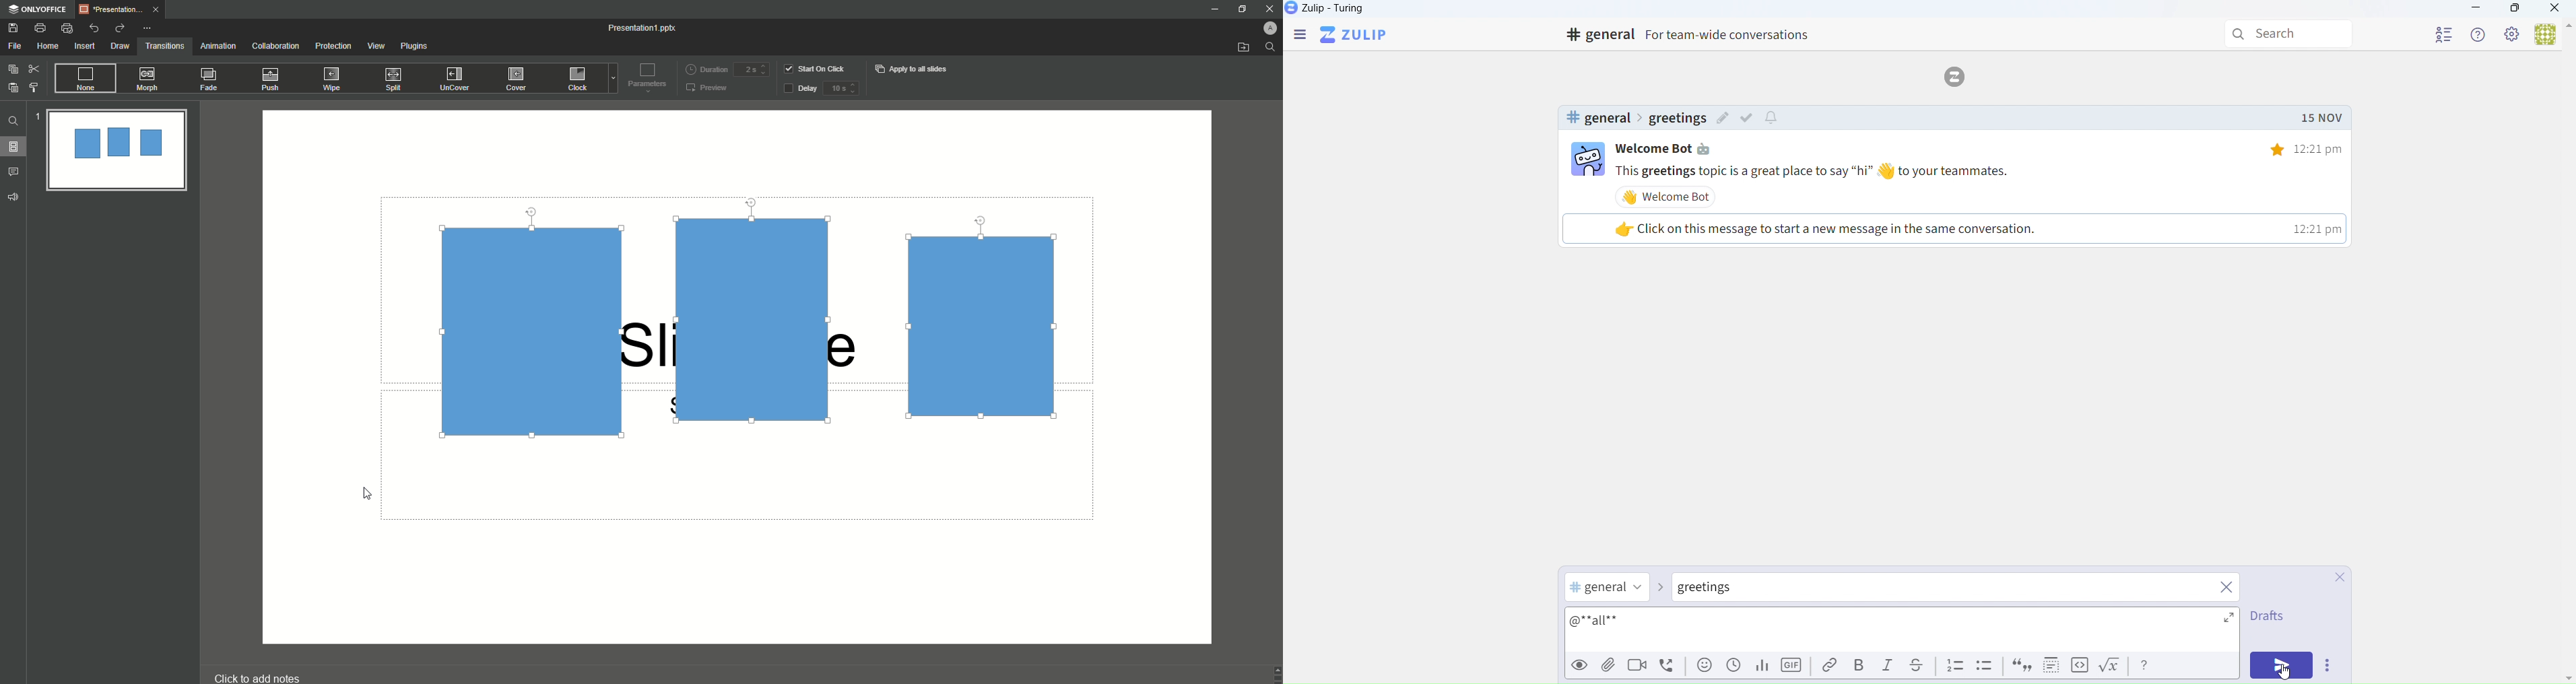  Describe the element at coordinates (270, 671) in the screenshot. I see `click to add notes` at that location.